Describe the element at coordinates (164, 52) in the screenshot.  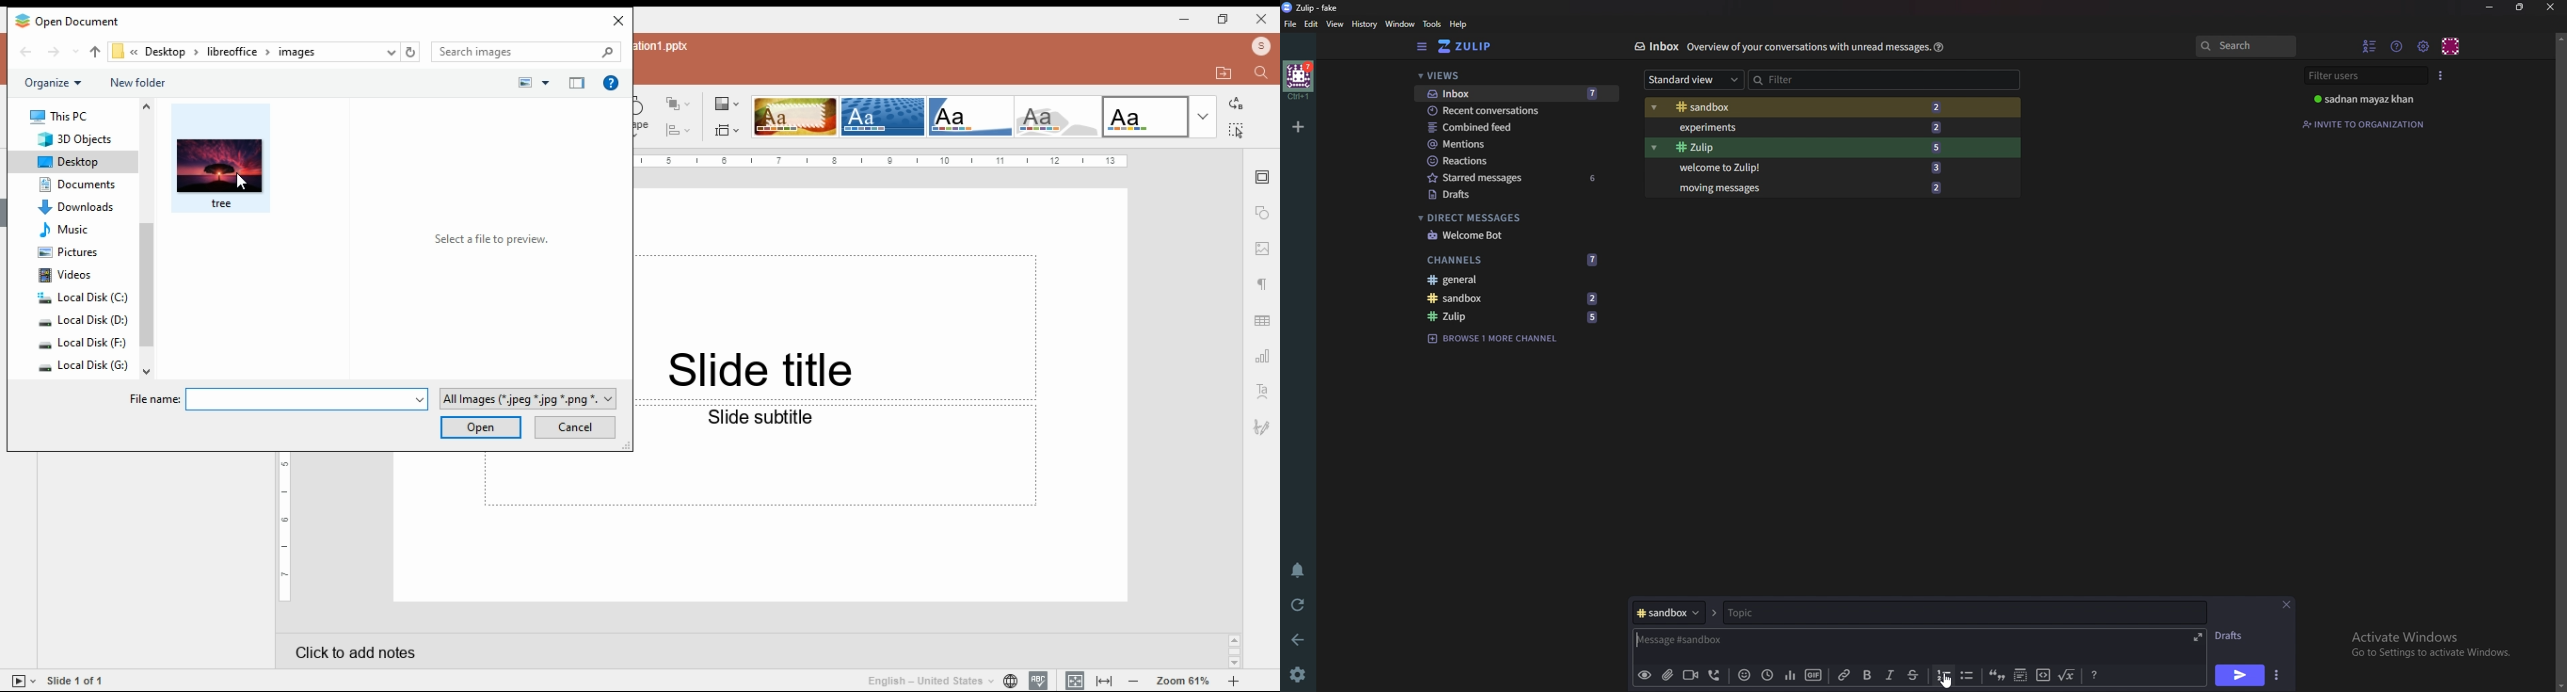
I see `desktop` at that location.